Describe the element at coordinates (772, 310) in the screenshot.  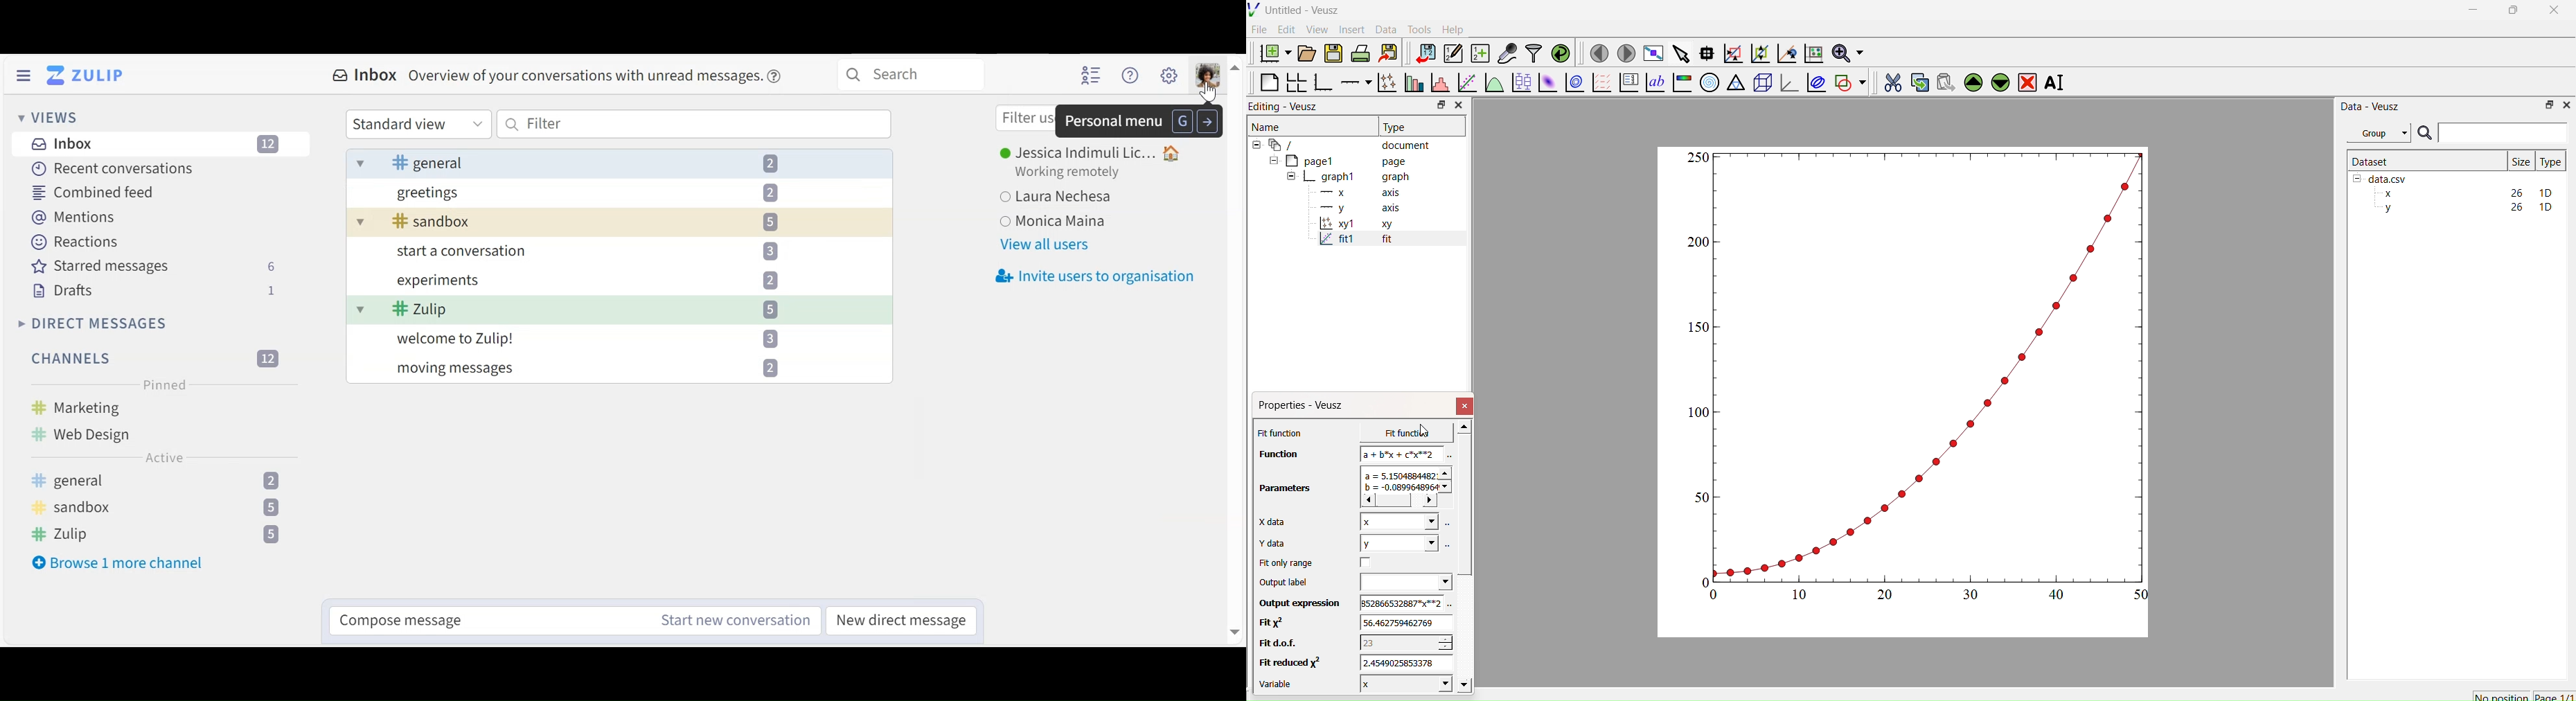
I see `5` at that location.